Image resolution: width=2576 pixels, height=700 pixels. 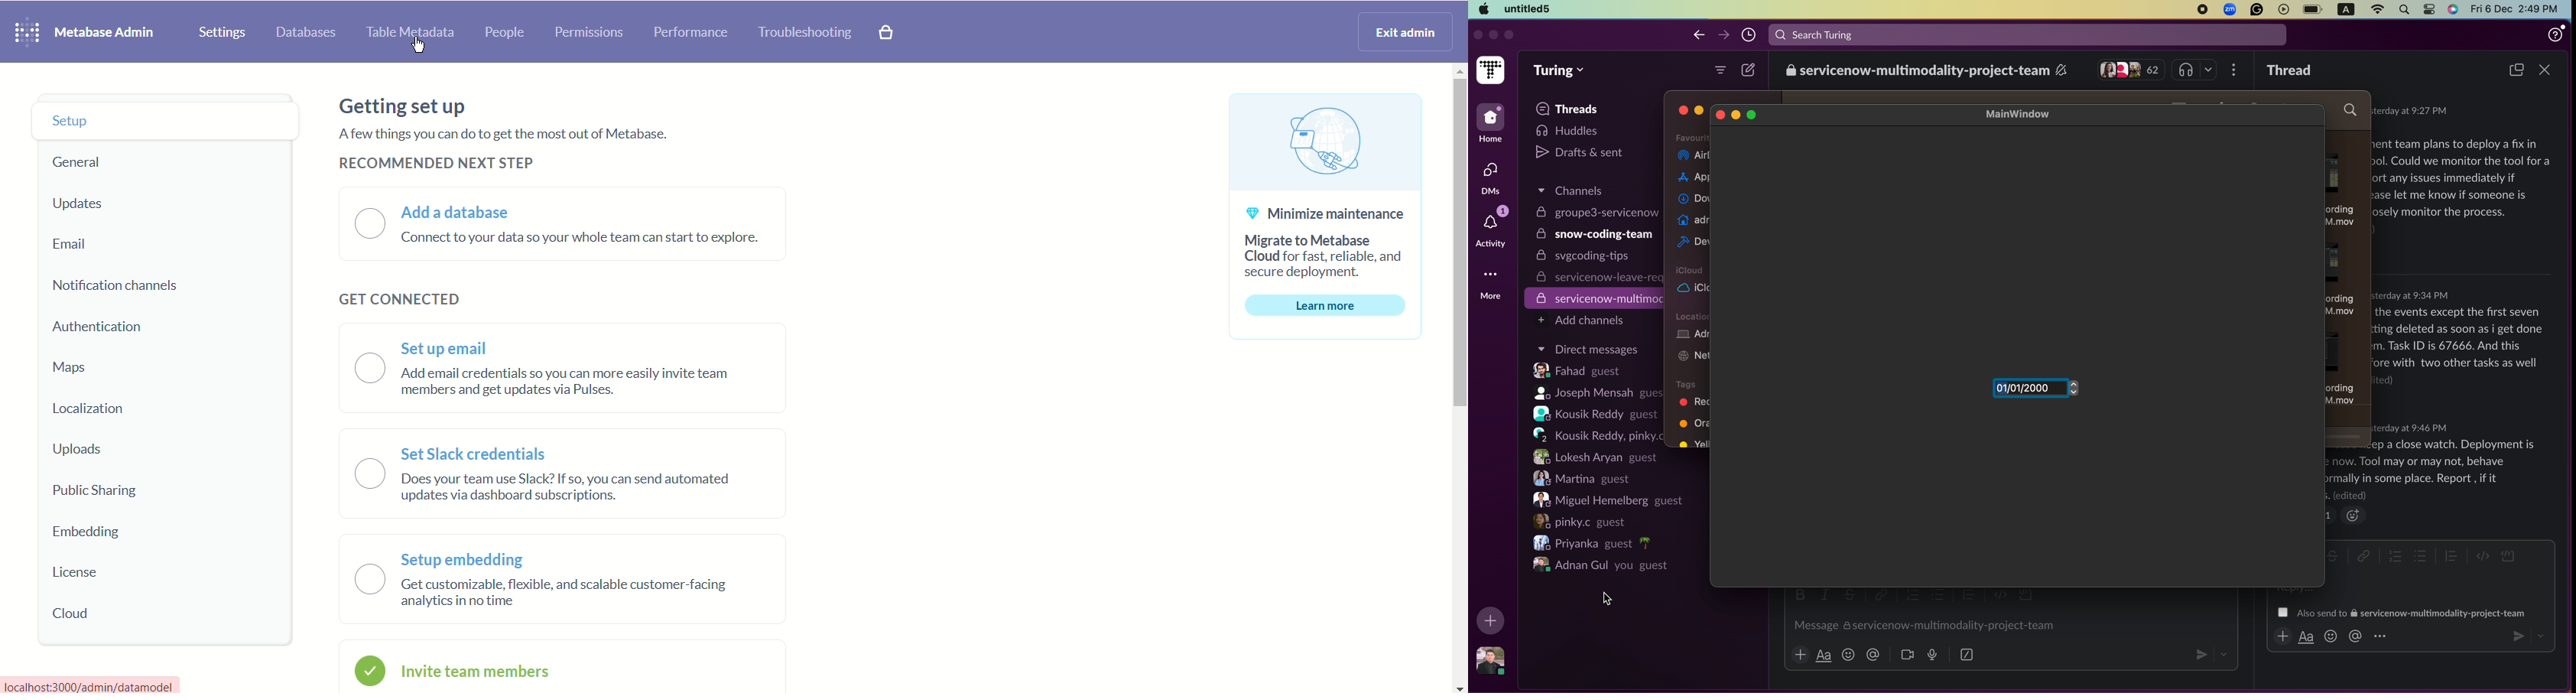 What do you see at coordinates (1587, 258) in the screenshot?
I see `svg coding tips` at bounding box center [1587, 258].